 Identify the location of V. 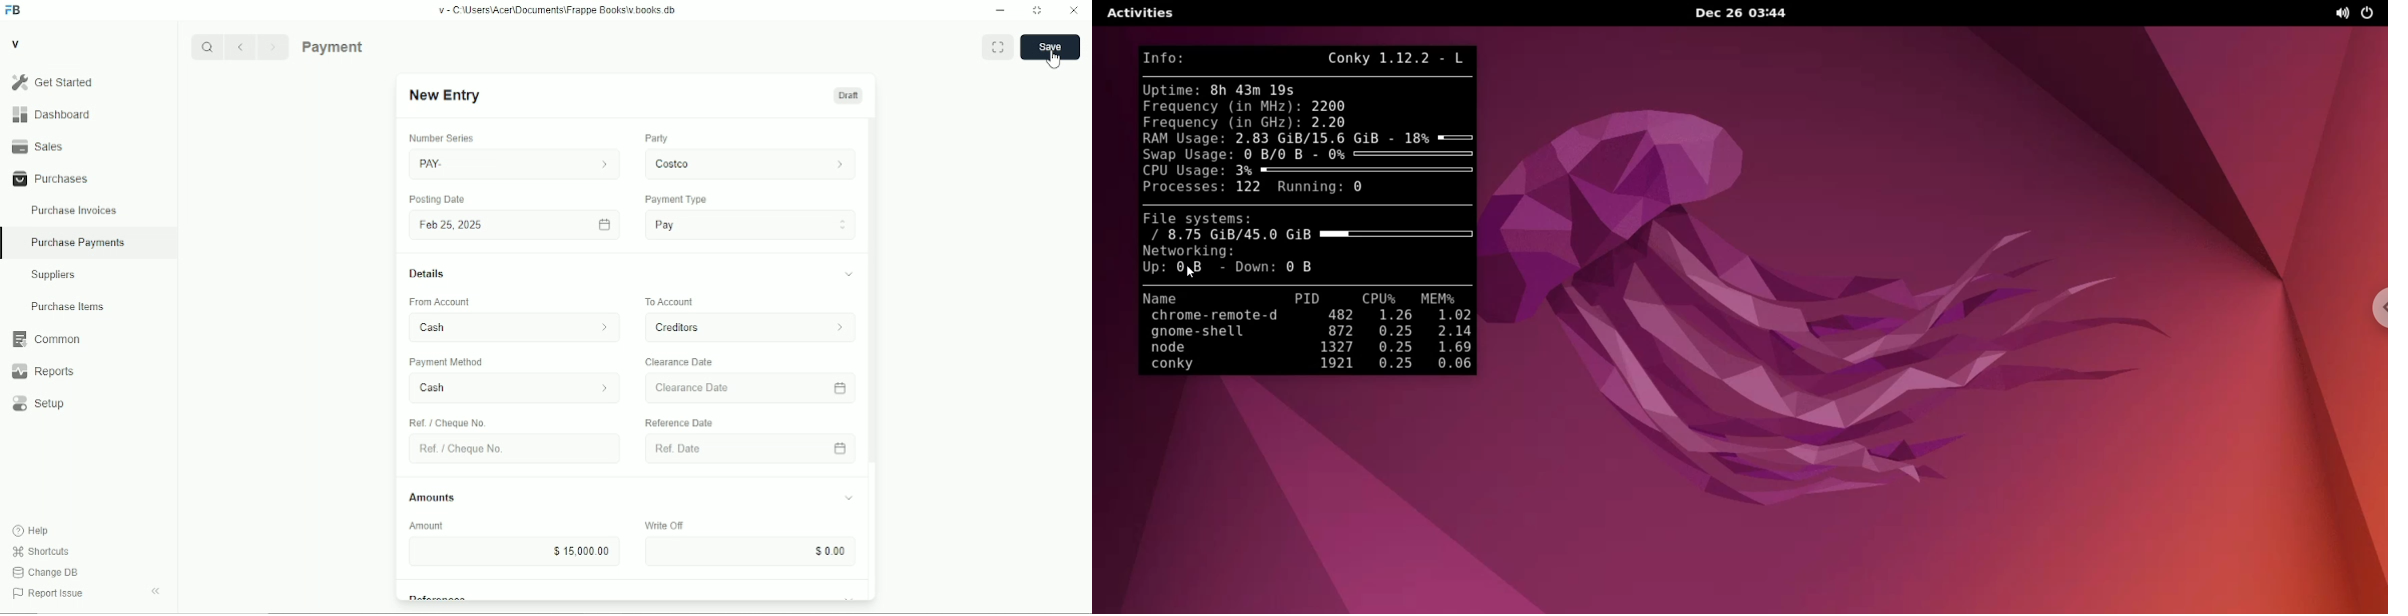
(16, 43).